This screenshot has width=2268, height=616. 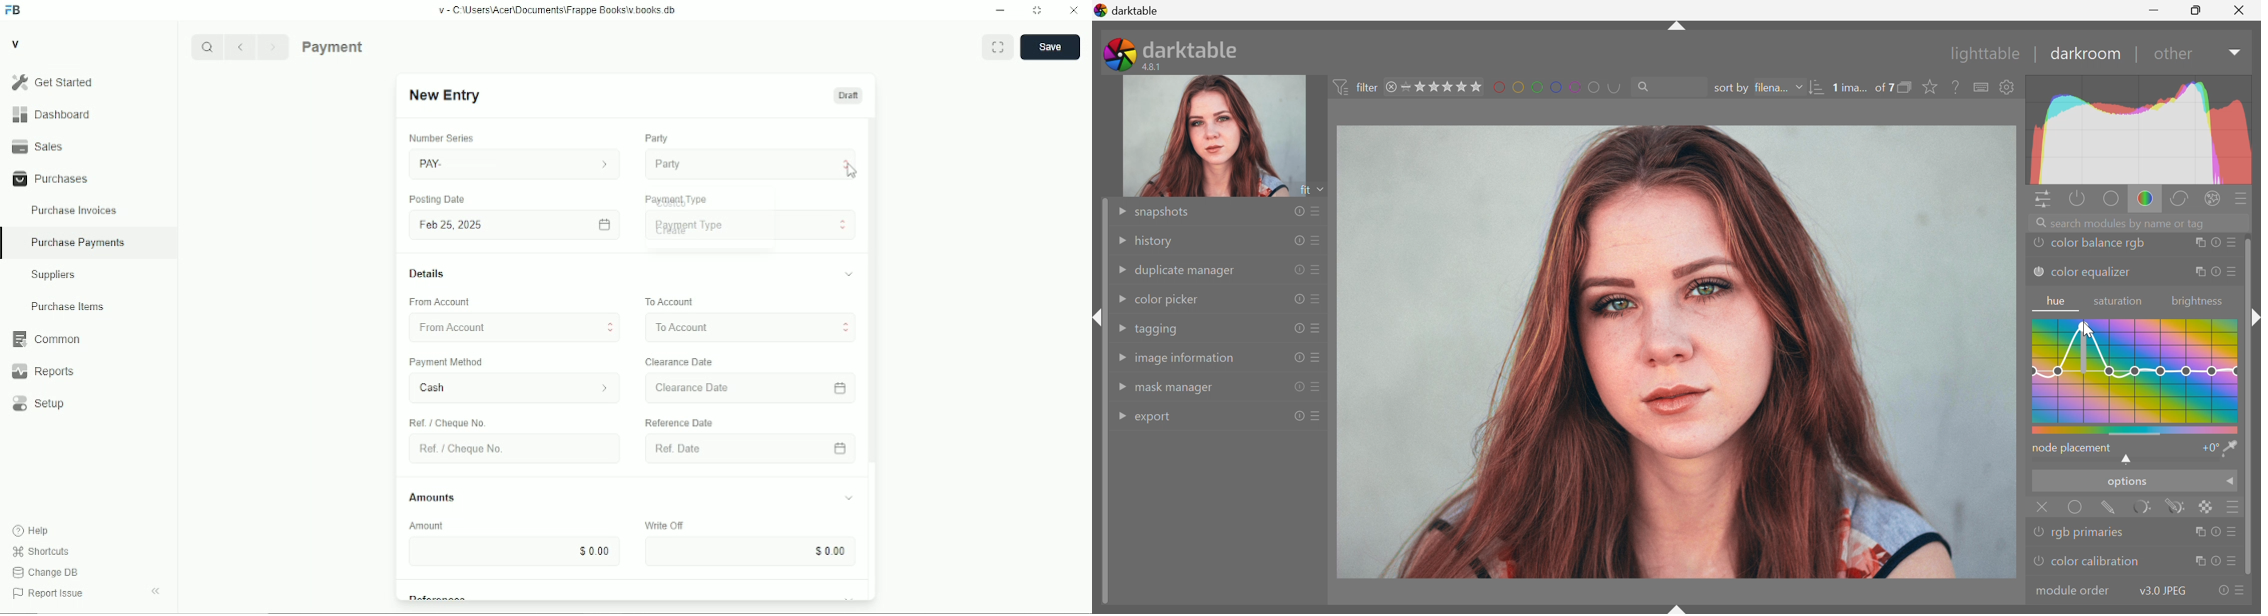 What do you see at coordinates (1355, 85) in the screenshot?
I see `filter` at bounding box center [1355, 85].